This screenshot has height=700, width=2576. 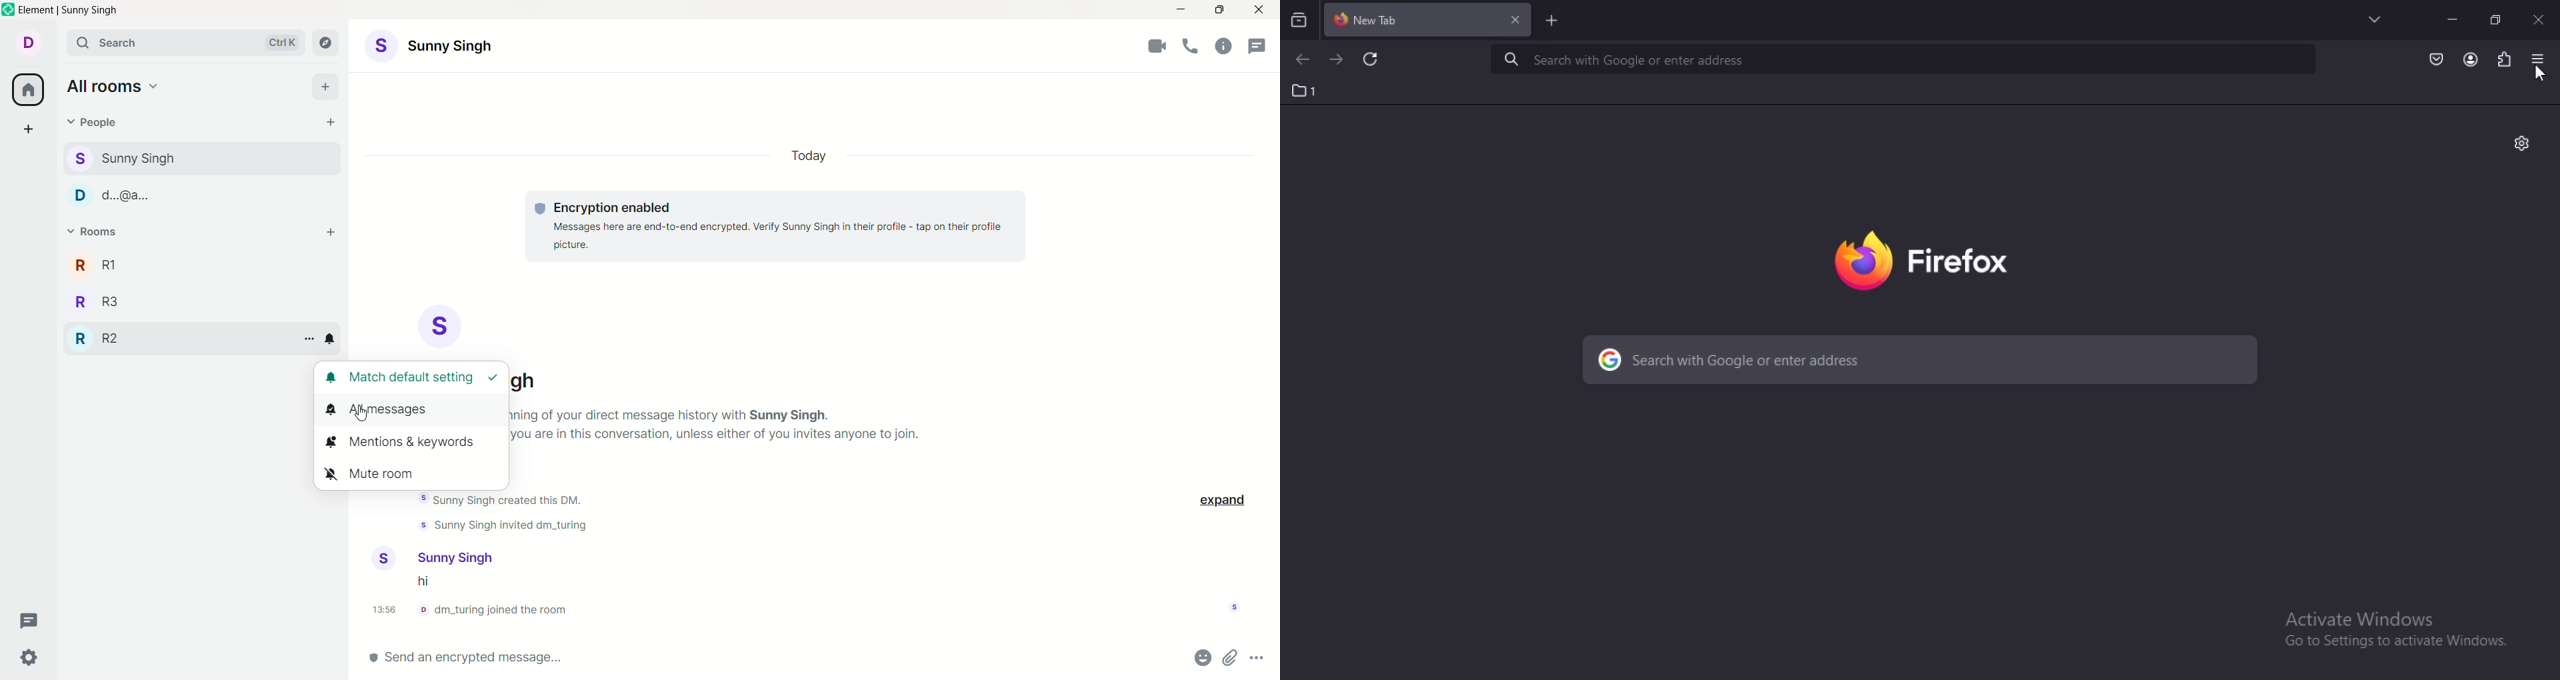 What do you see at coordinates (1922, 360) in the screenshot?
I see `search with google or enter address` at bounding box center [1922, 360].